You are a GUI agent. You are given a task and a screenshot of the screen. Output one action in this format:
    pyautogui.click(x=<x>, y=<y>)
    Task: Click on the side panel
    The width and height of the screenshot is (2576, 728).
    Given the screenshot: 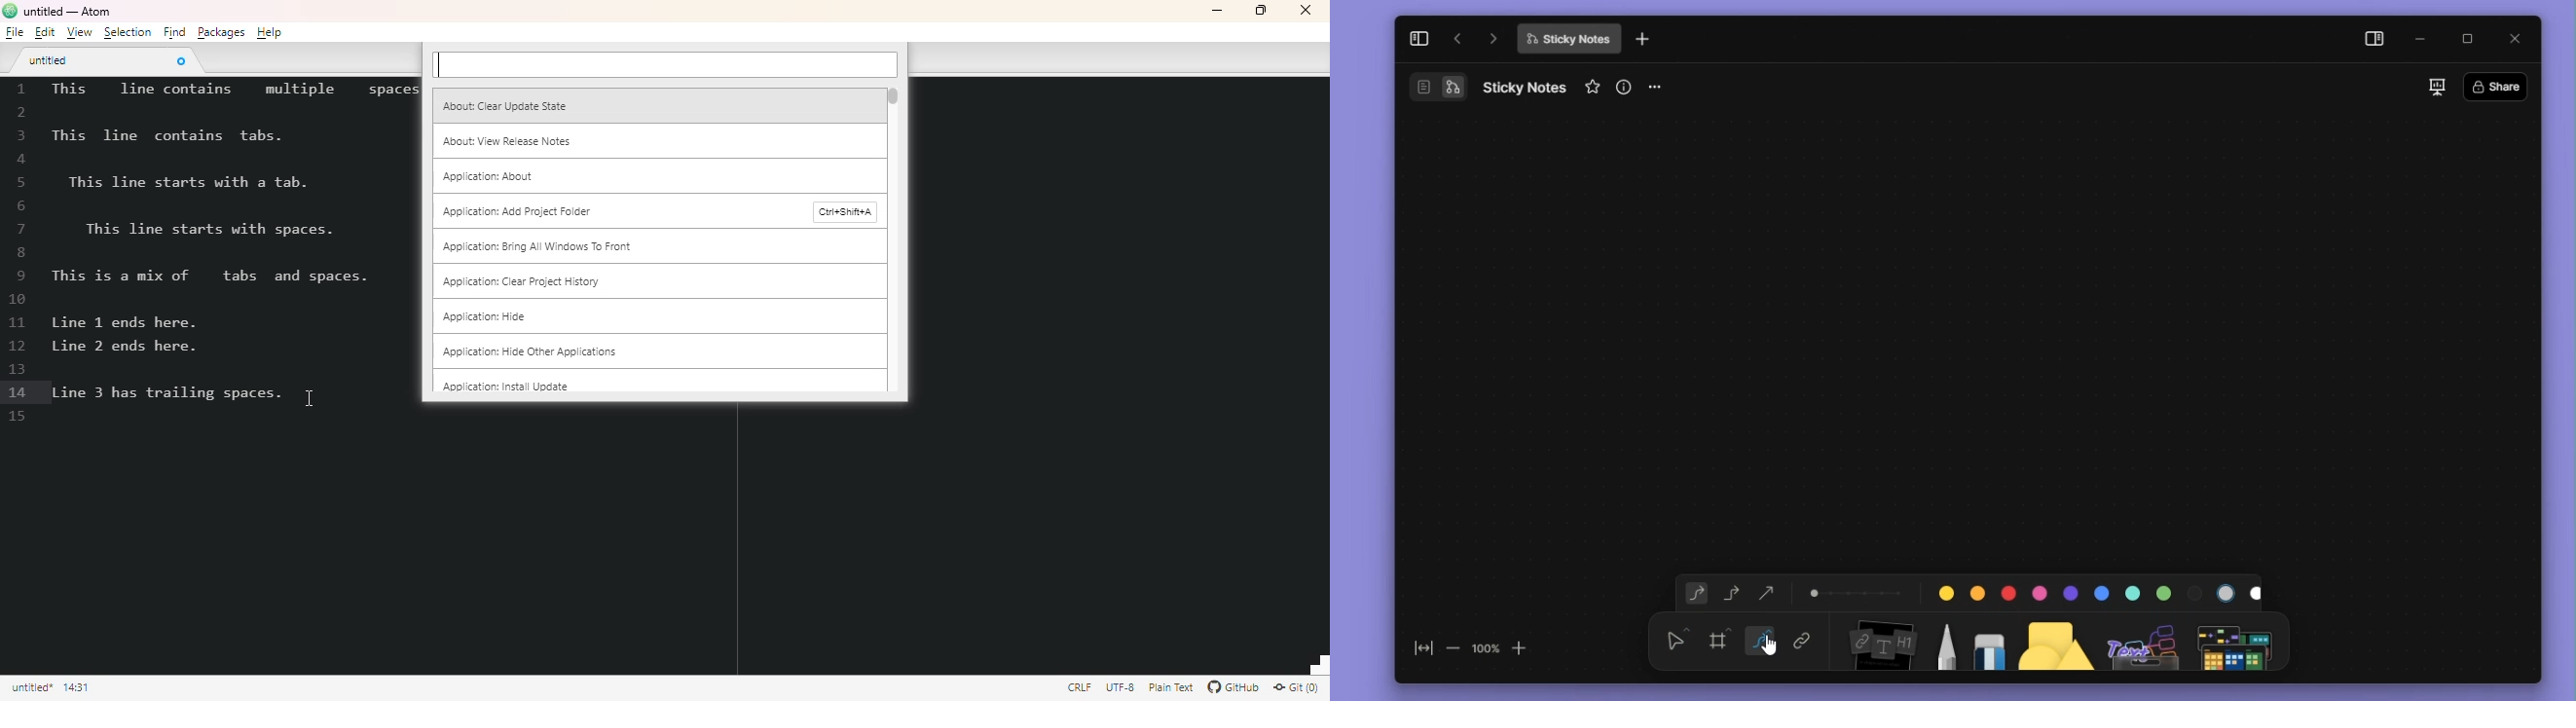 What is the action you would take?
    pyautogui.click(x=2371, y=41)
    